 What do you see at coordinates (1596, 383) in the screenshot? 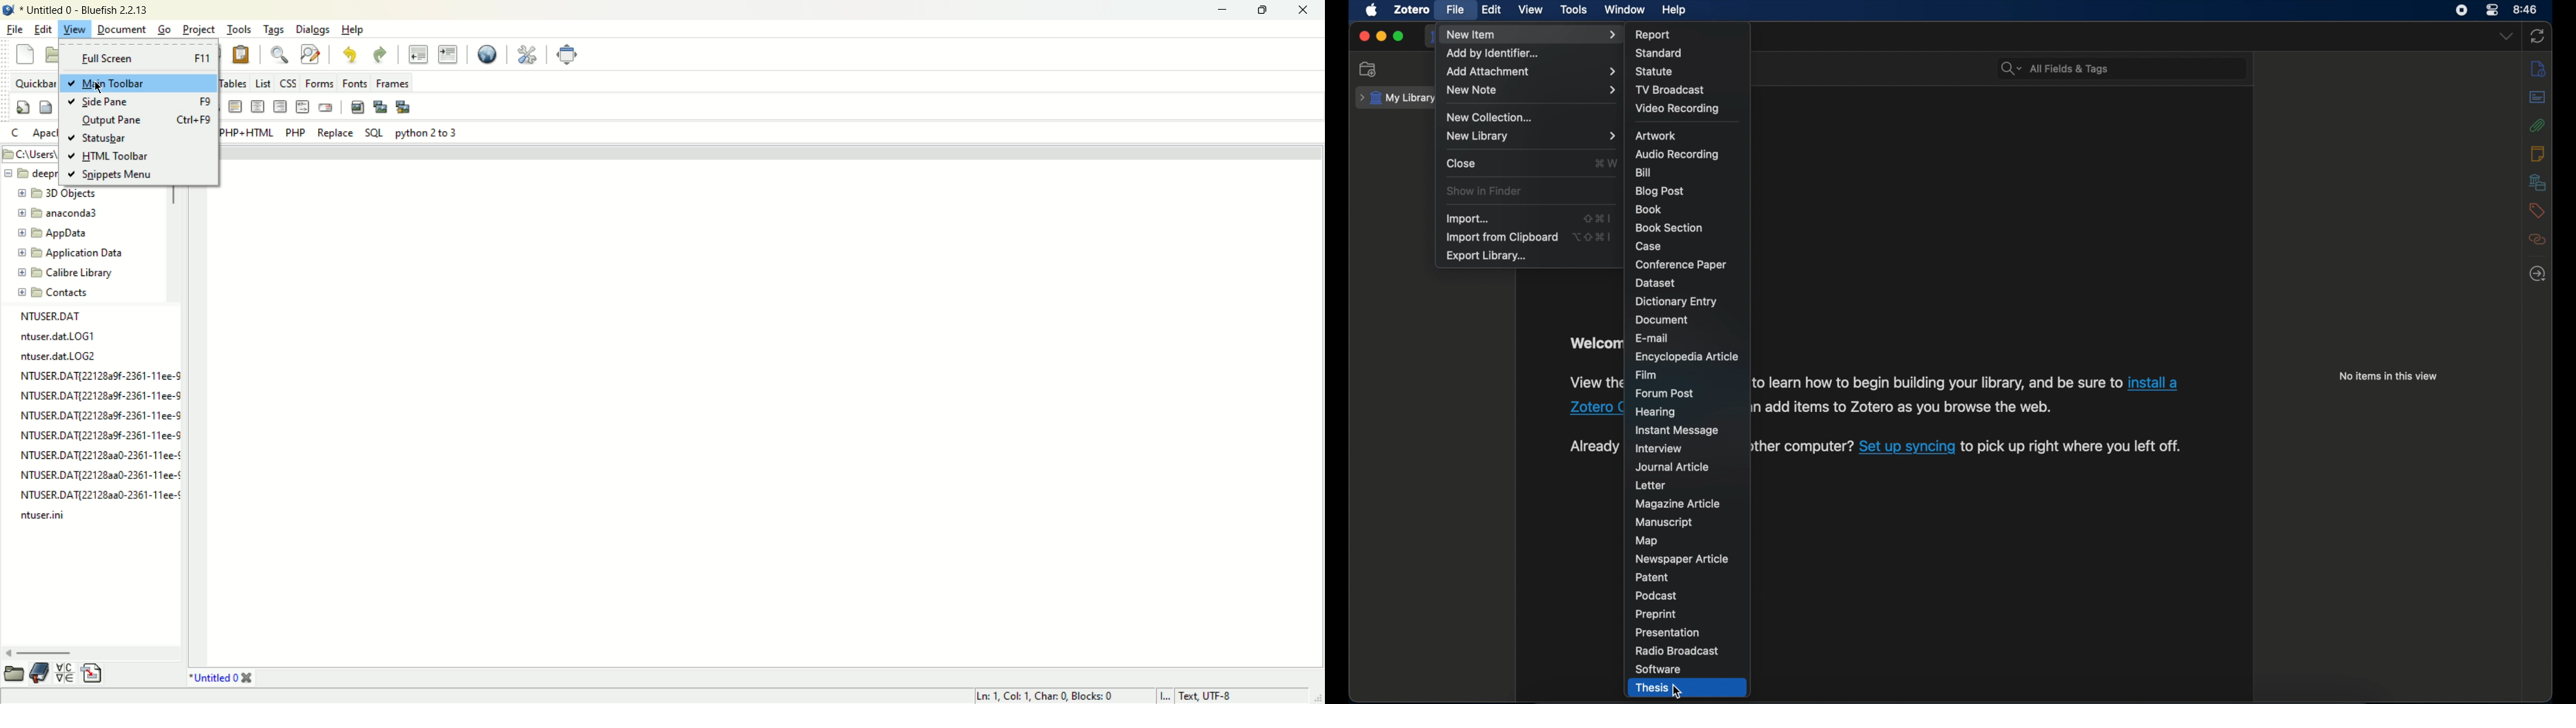
I see `software information` at bounding box center [1596, 383].